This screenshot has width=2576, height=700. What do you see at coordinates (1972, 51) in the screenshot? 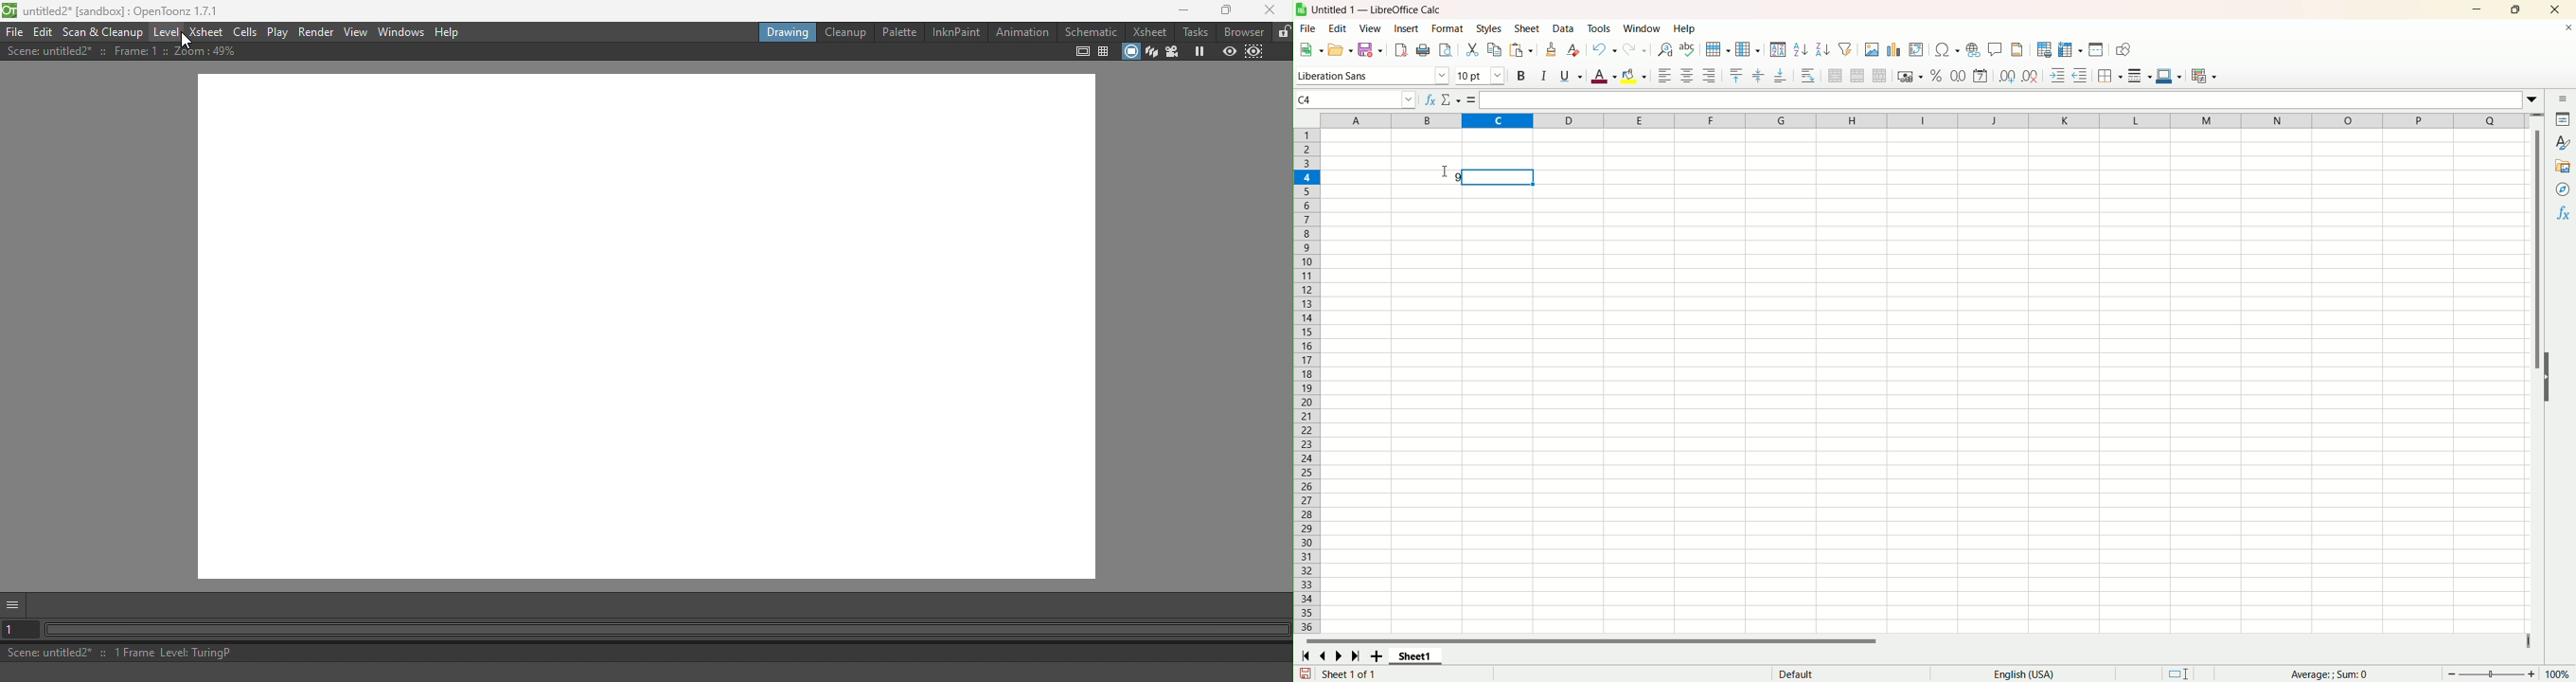
I see `insert hyperlink` at bounding box center [1972, 51].